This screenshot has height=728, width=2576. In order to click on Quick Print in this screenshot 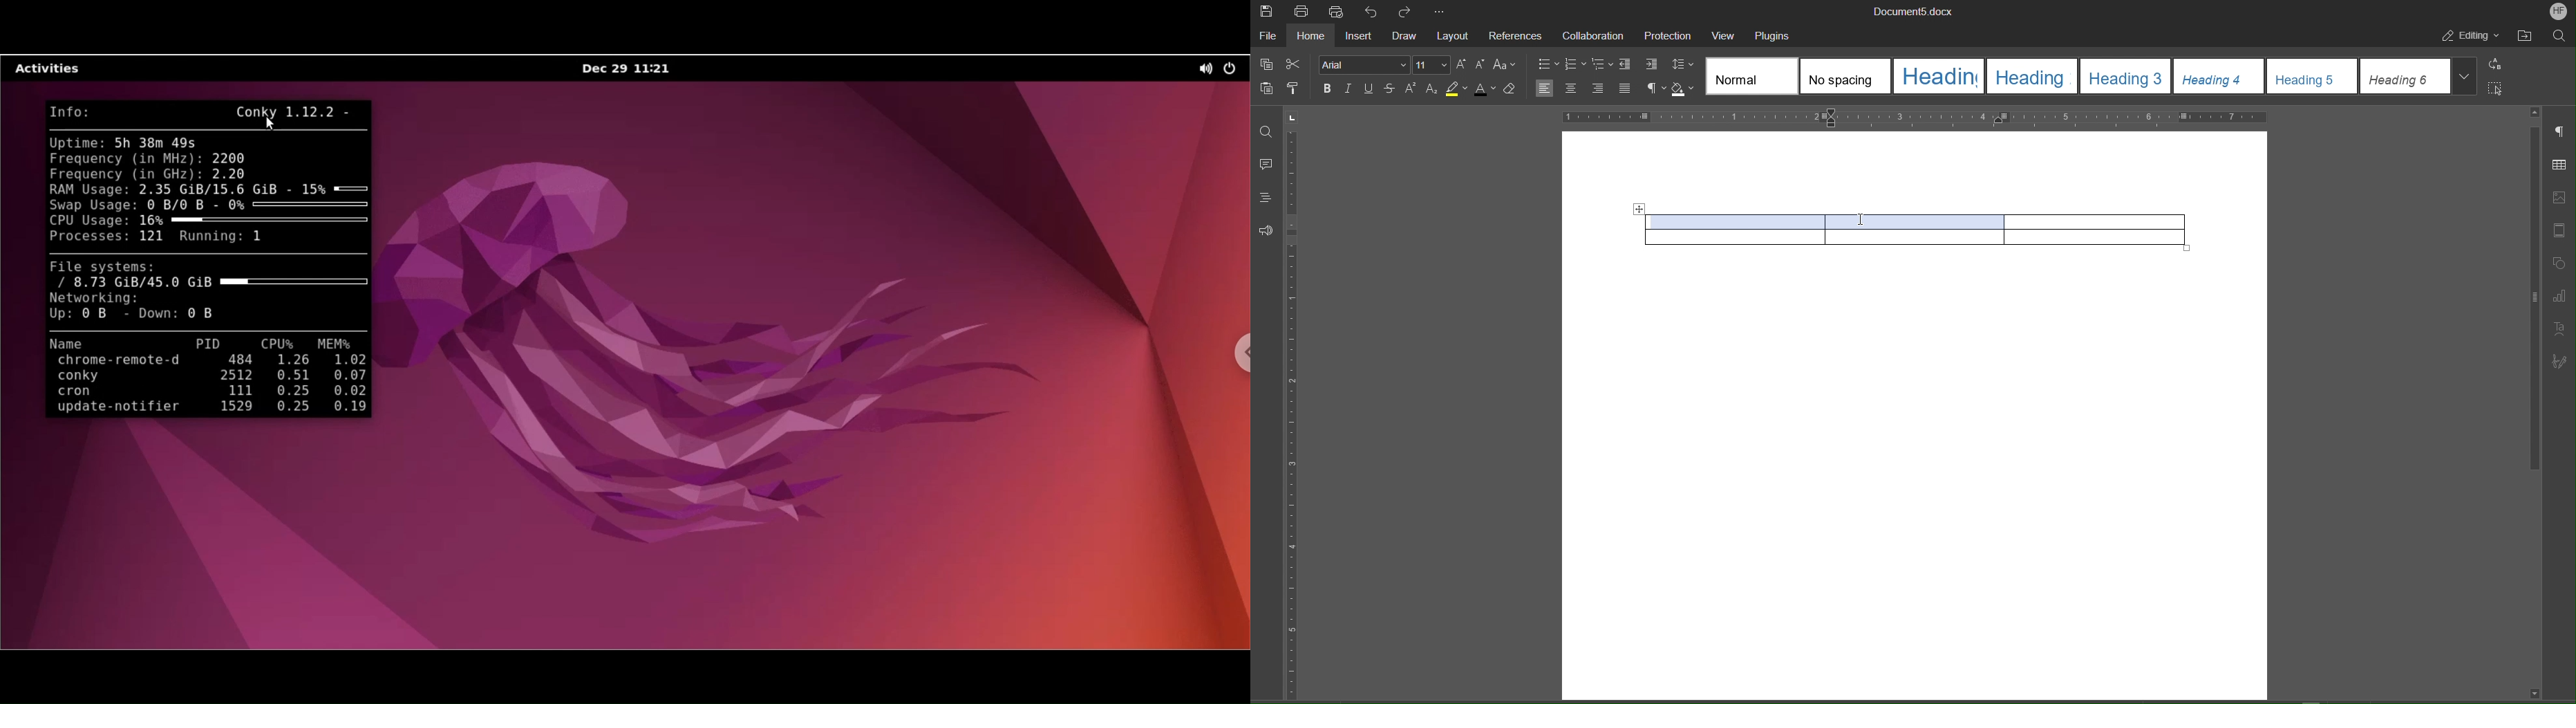, I will do `click(1340, 12)`.